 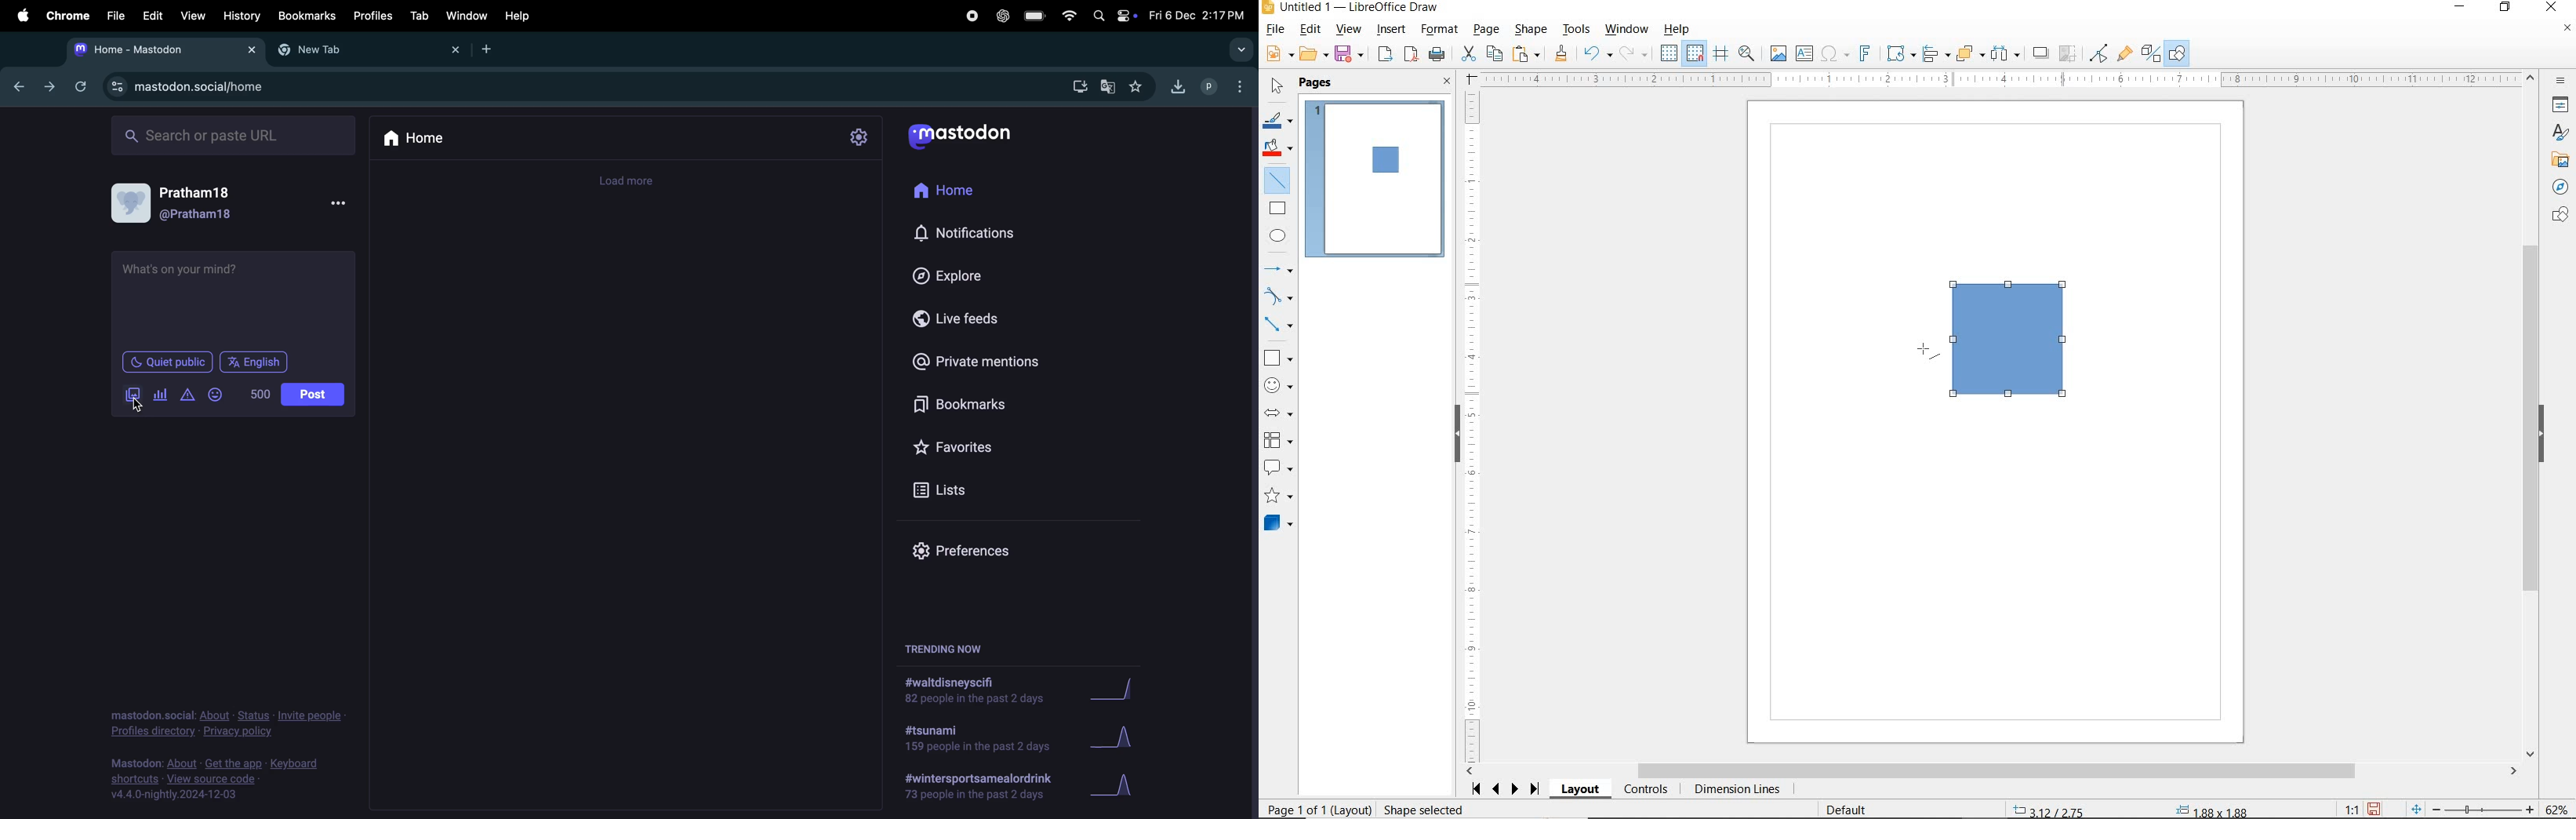 What do you see at coordinates (984, 686) in the screenshot?
I see `walt disney scifi` at bounding box center [984, 686].